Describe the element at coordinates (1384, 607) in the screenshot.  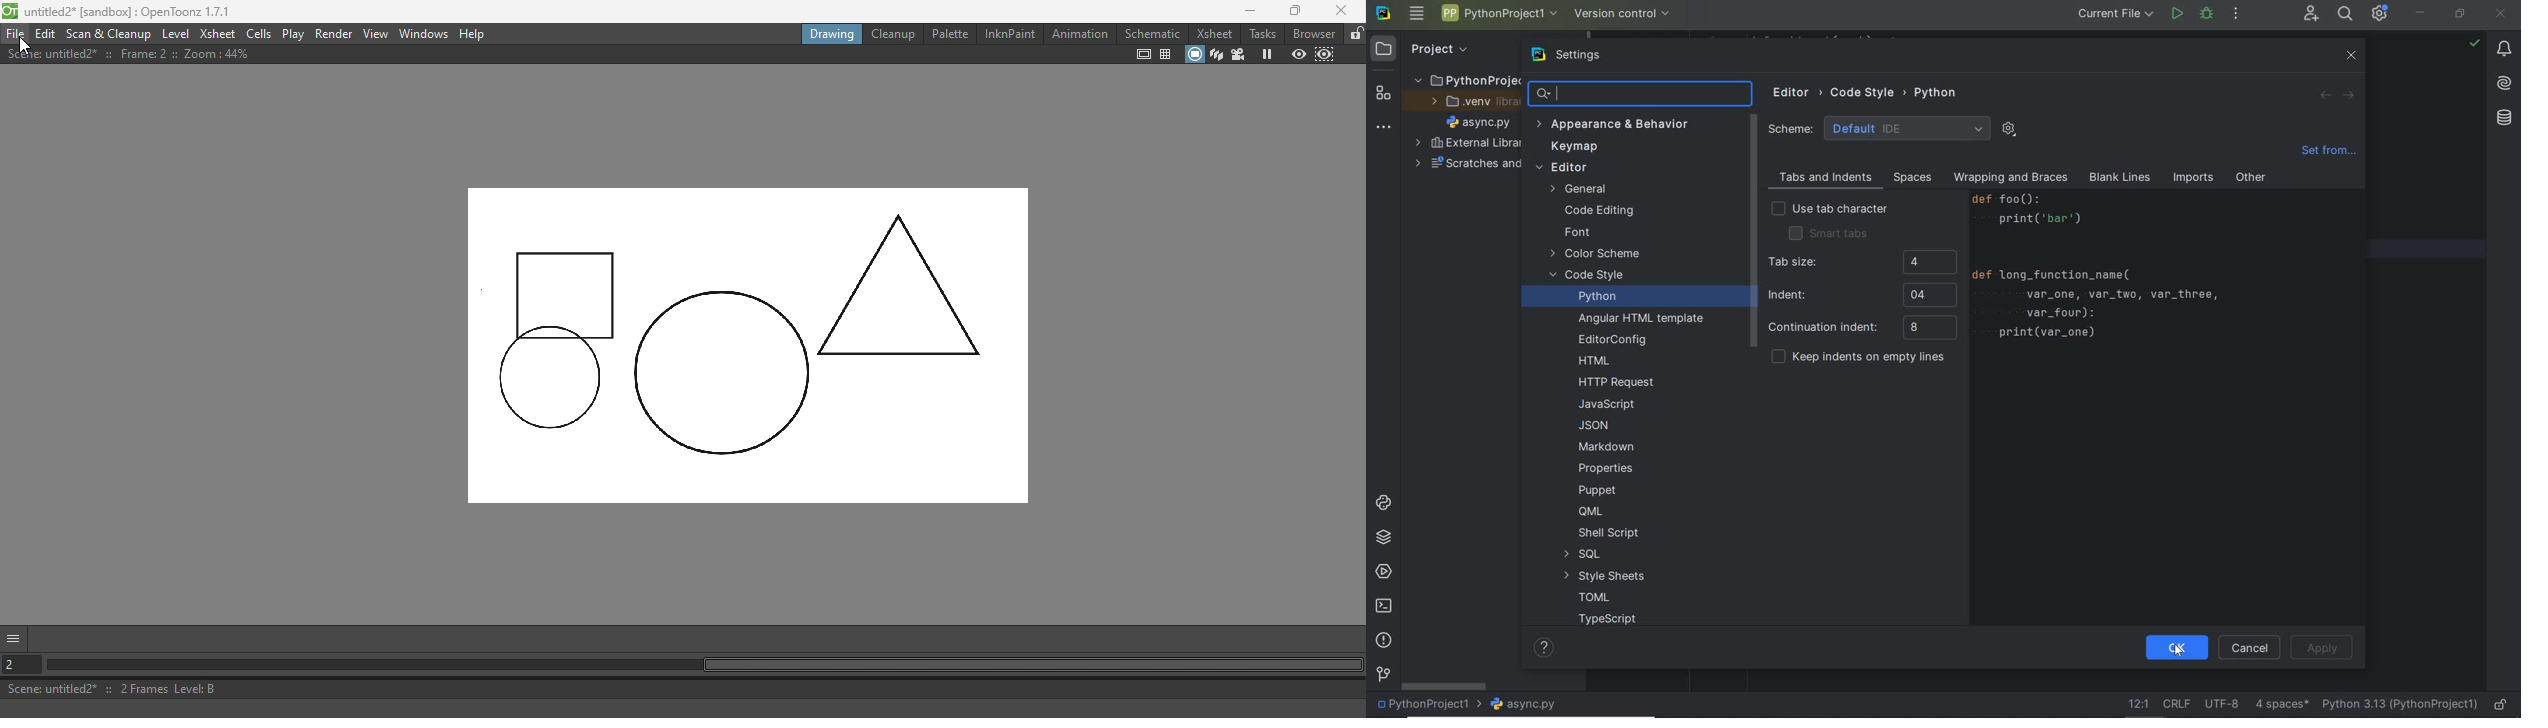
I see `terminal` at that location.